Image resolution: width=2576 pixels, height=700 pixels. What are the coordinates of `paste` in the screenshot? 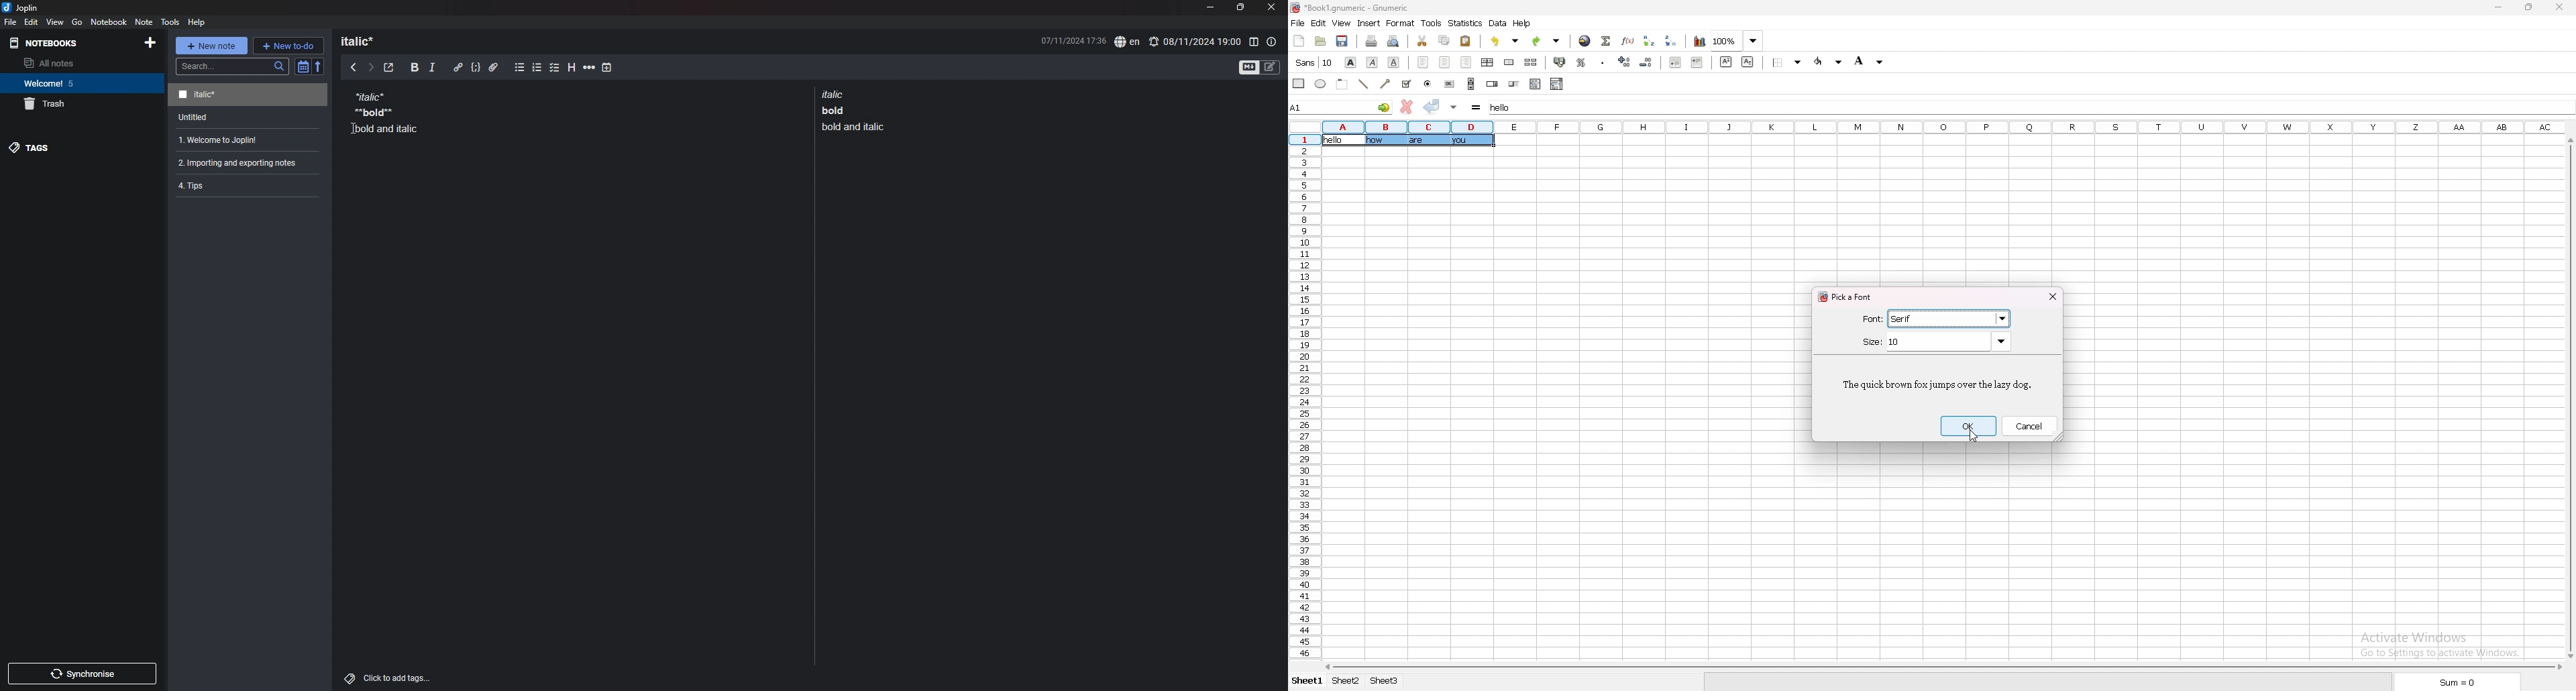 It's located at (1466, 40).